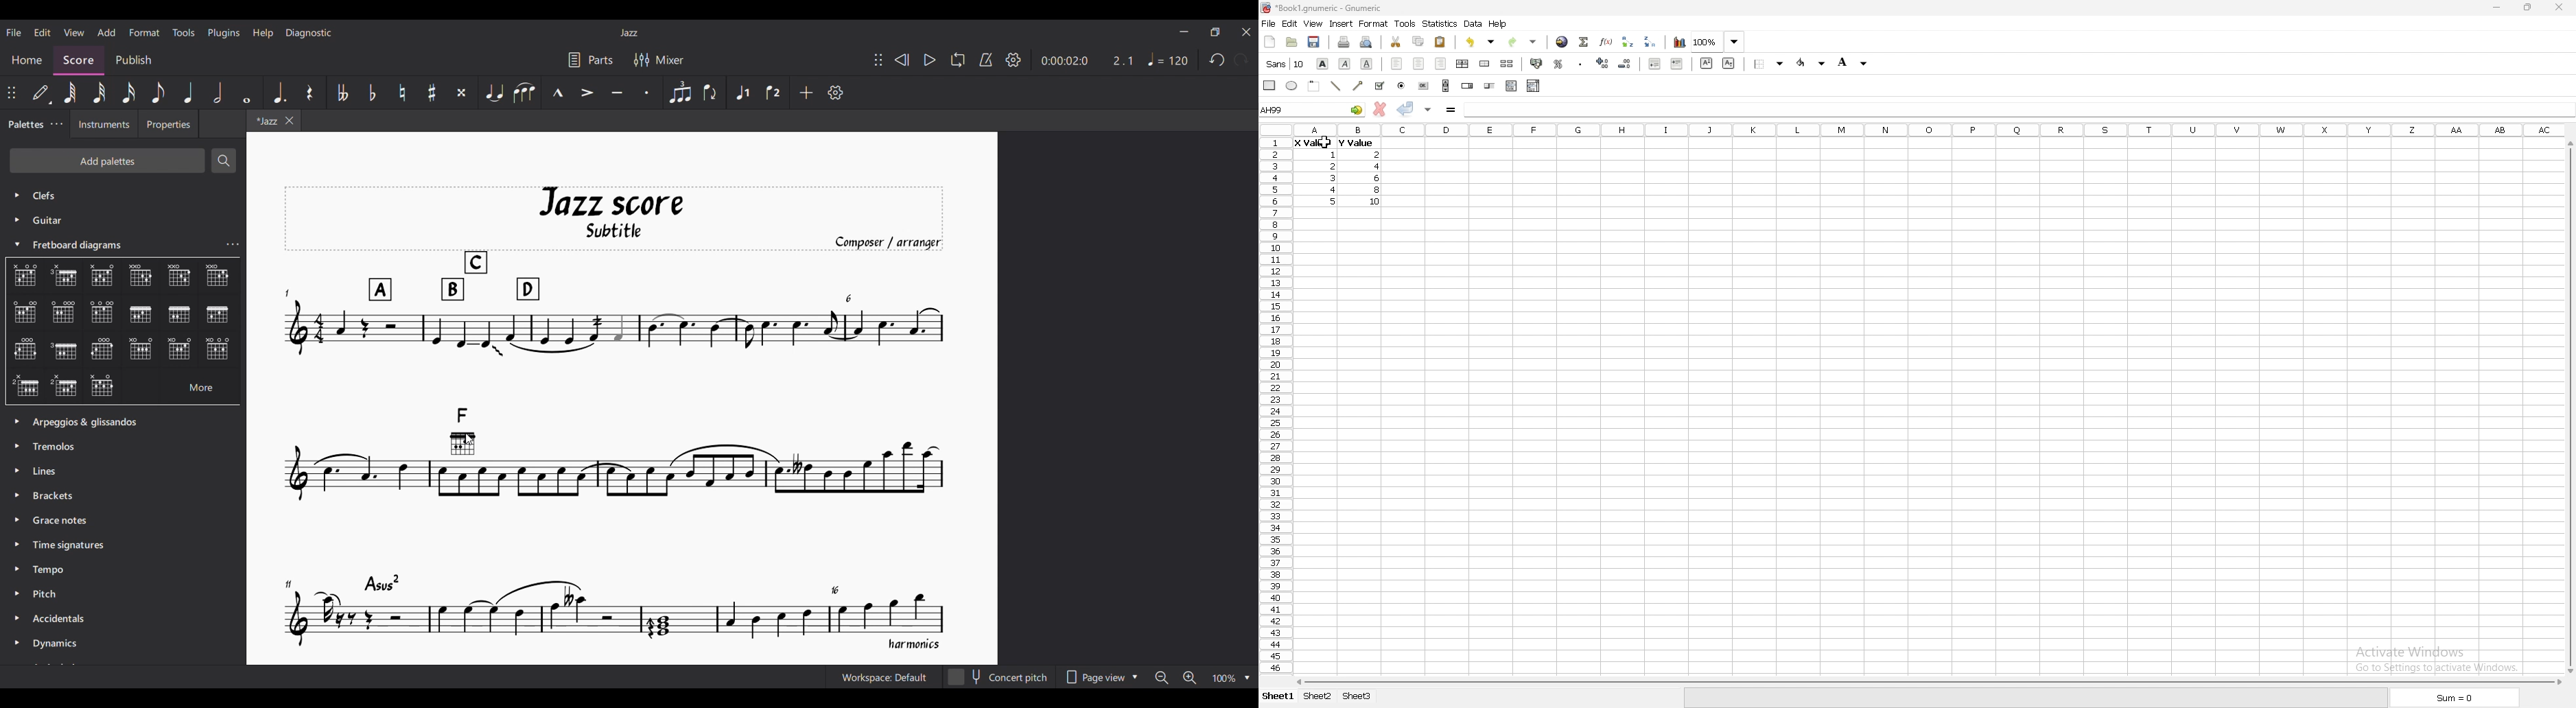  I want to click on chart, so click(1680, 42).